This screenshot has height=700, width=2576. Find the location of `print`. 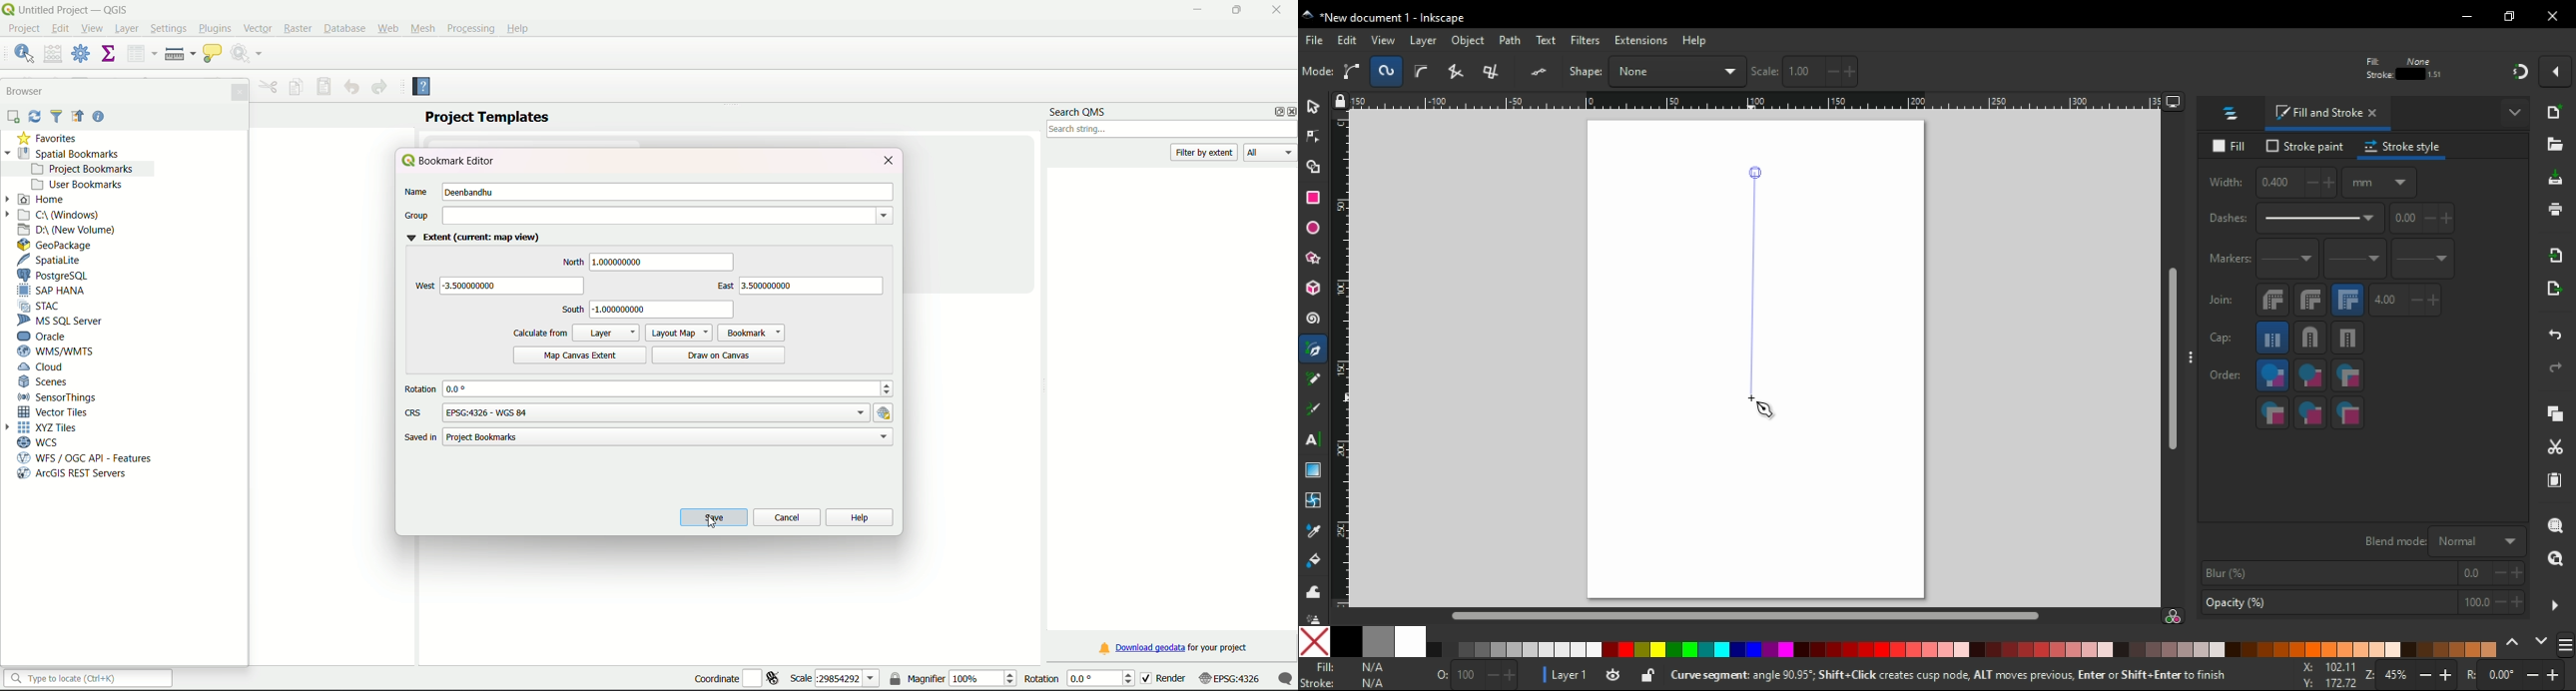

print is located at coordinates (2554, 209).